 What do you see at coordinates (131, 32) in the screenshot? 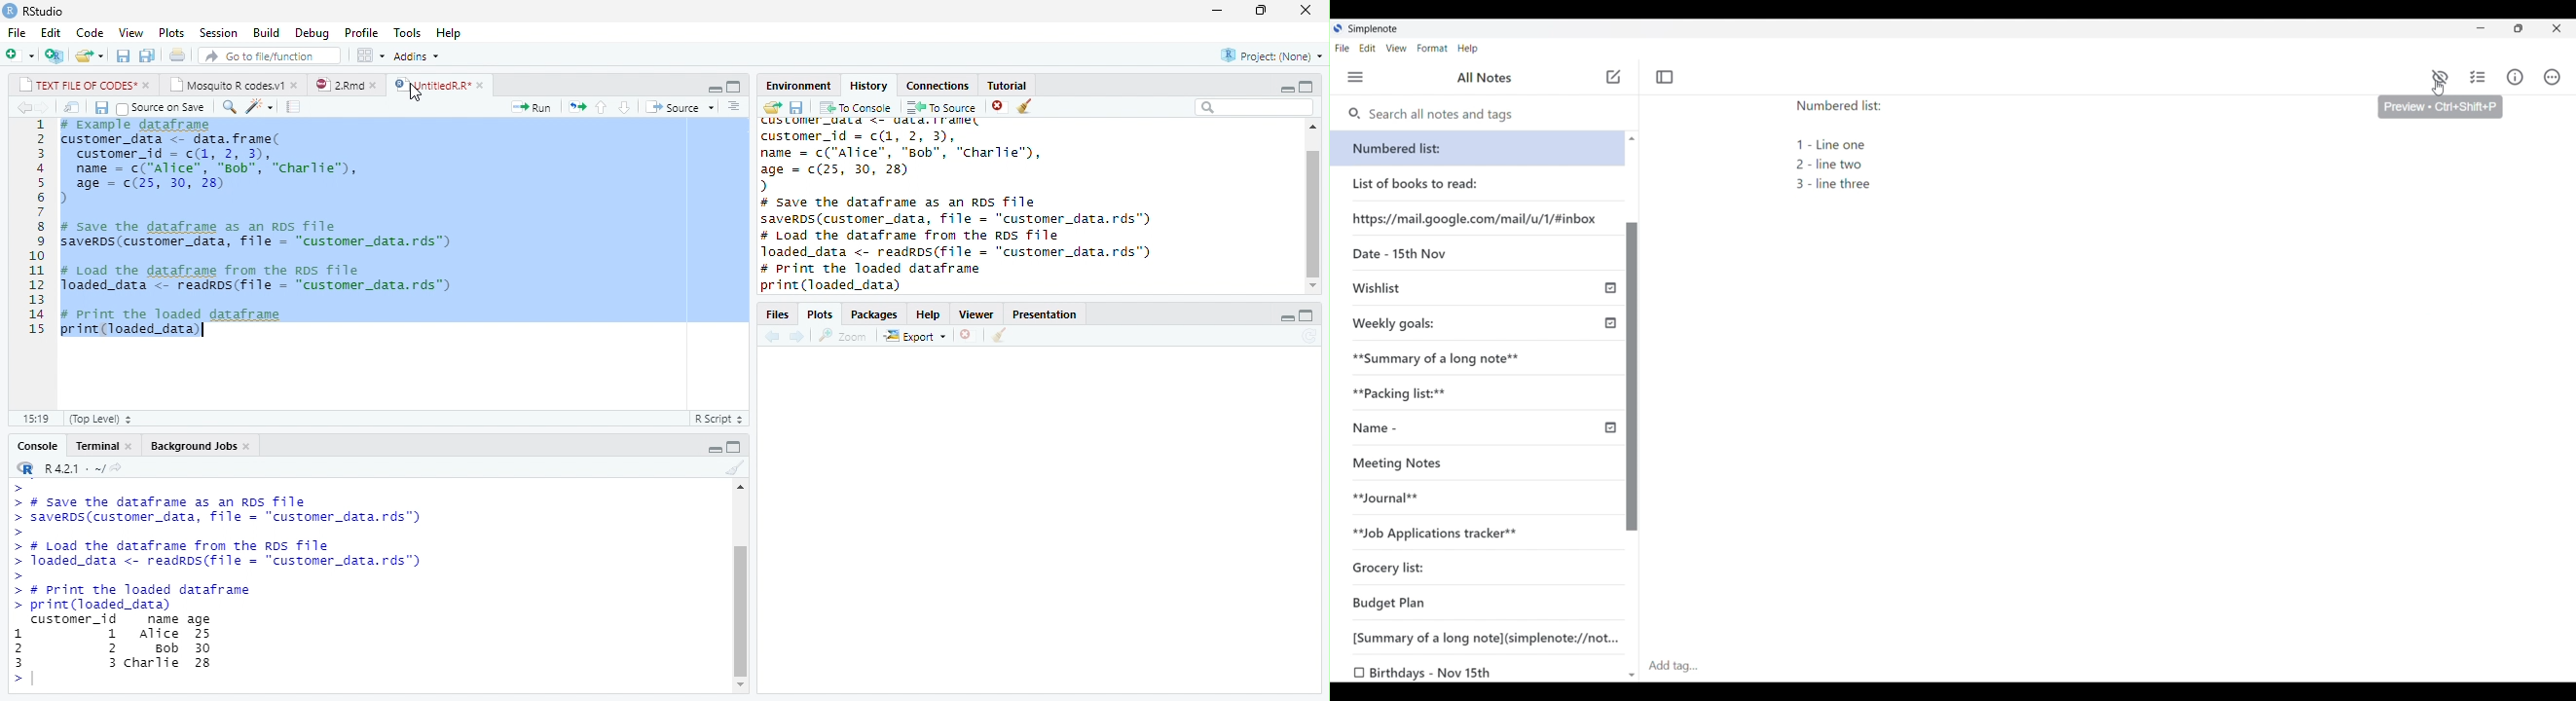
I see `View` at bounding box center [131, 32].